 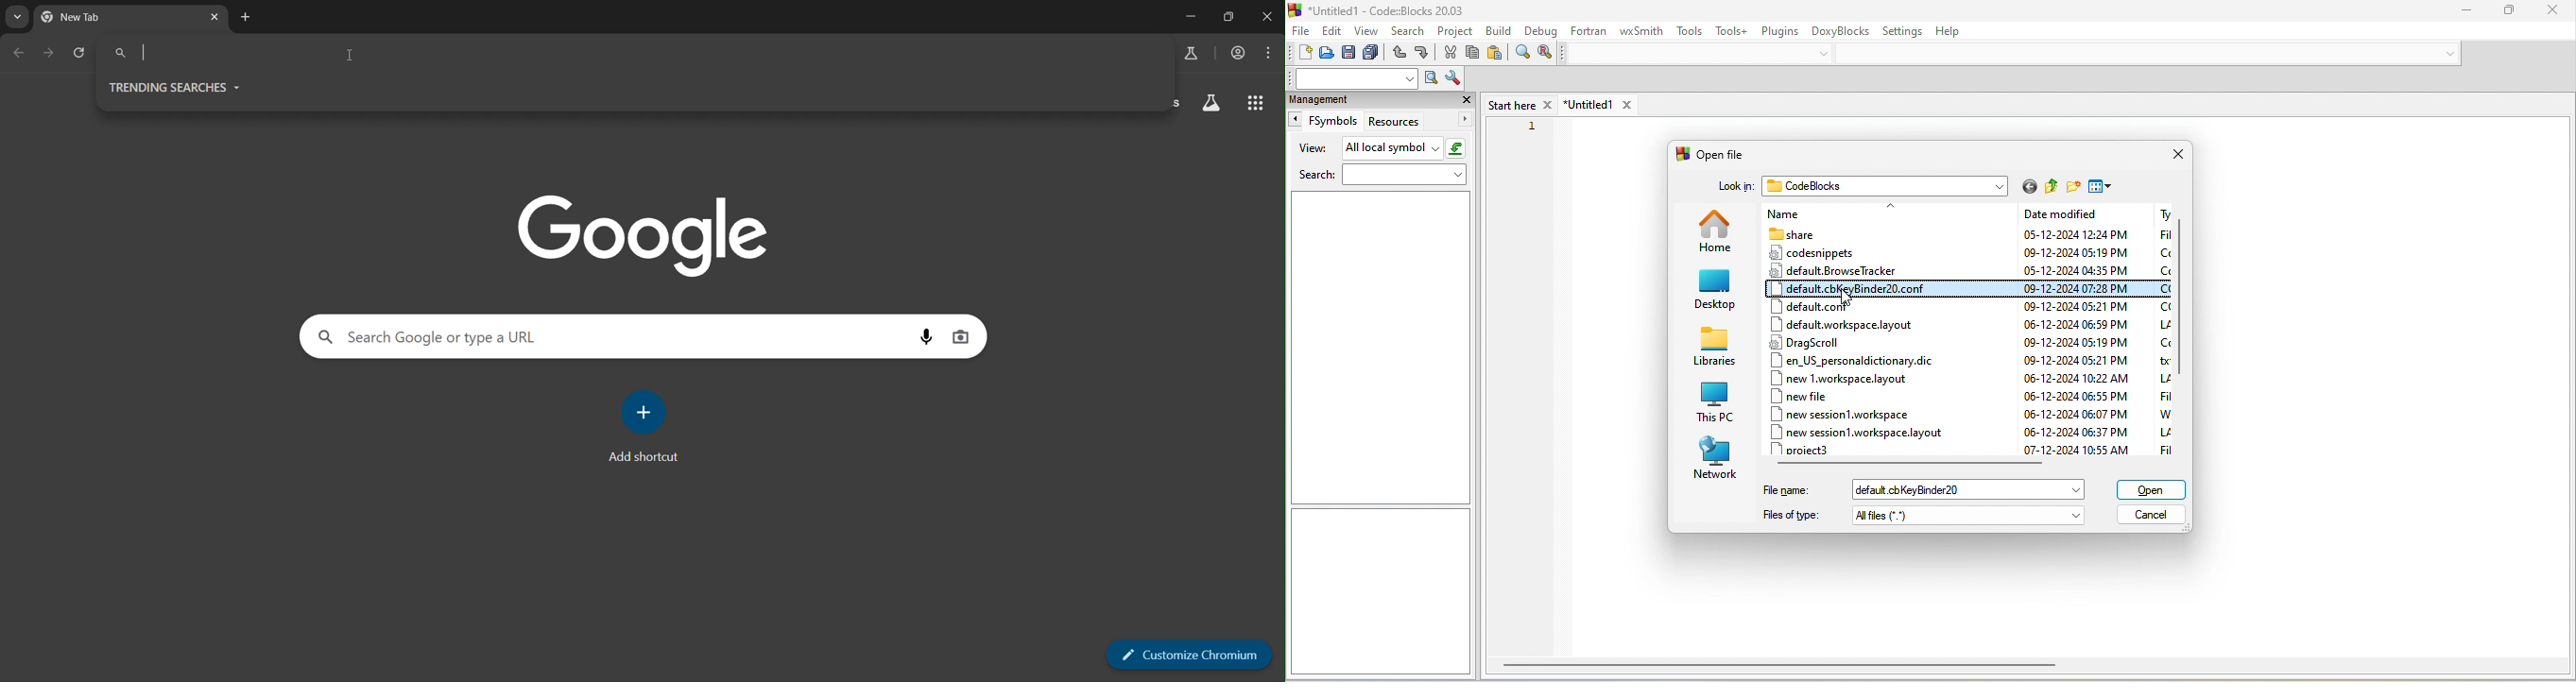 What do you see at coordinates (1886, 187) in the screenshot?
I see `code blocks` at bounding box center [1886, 187].